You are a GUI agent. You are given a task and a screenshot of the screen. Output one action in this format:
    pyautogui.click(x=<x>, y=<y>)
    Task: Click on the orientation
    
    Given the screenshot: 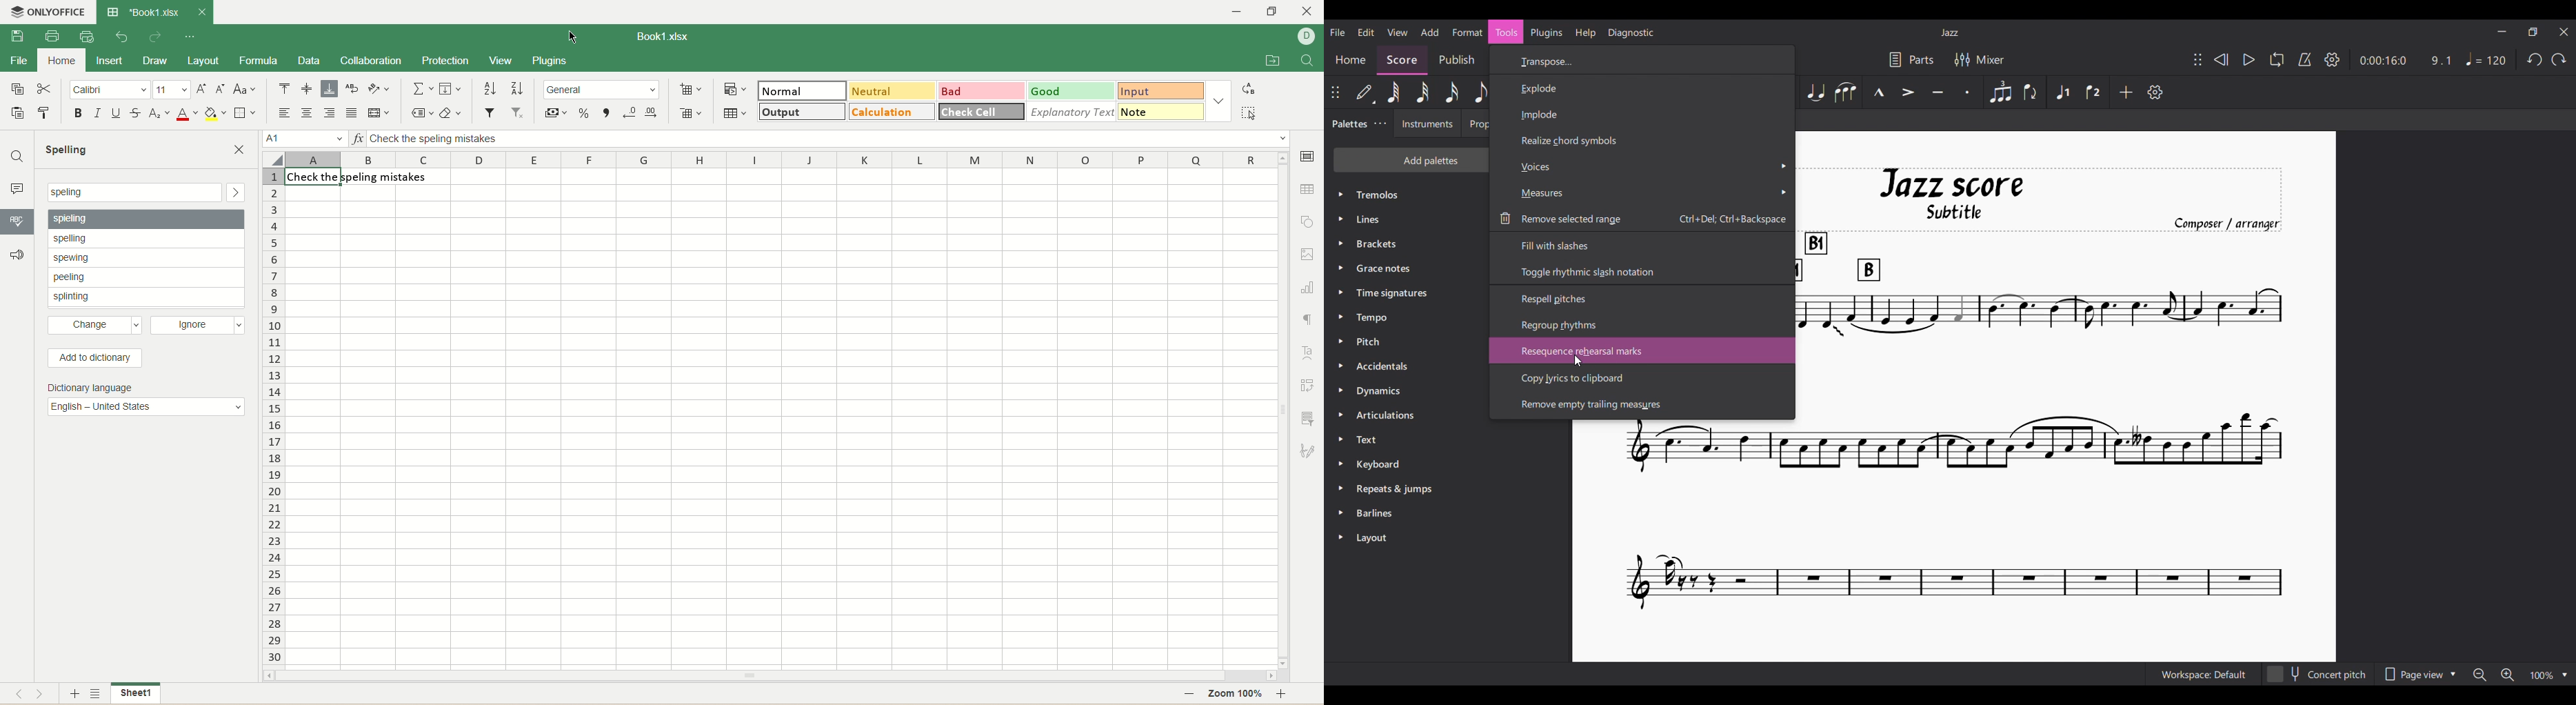 What is the action you would take?
    pyautogui.click(x=378, y=88)
    